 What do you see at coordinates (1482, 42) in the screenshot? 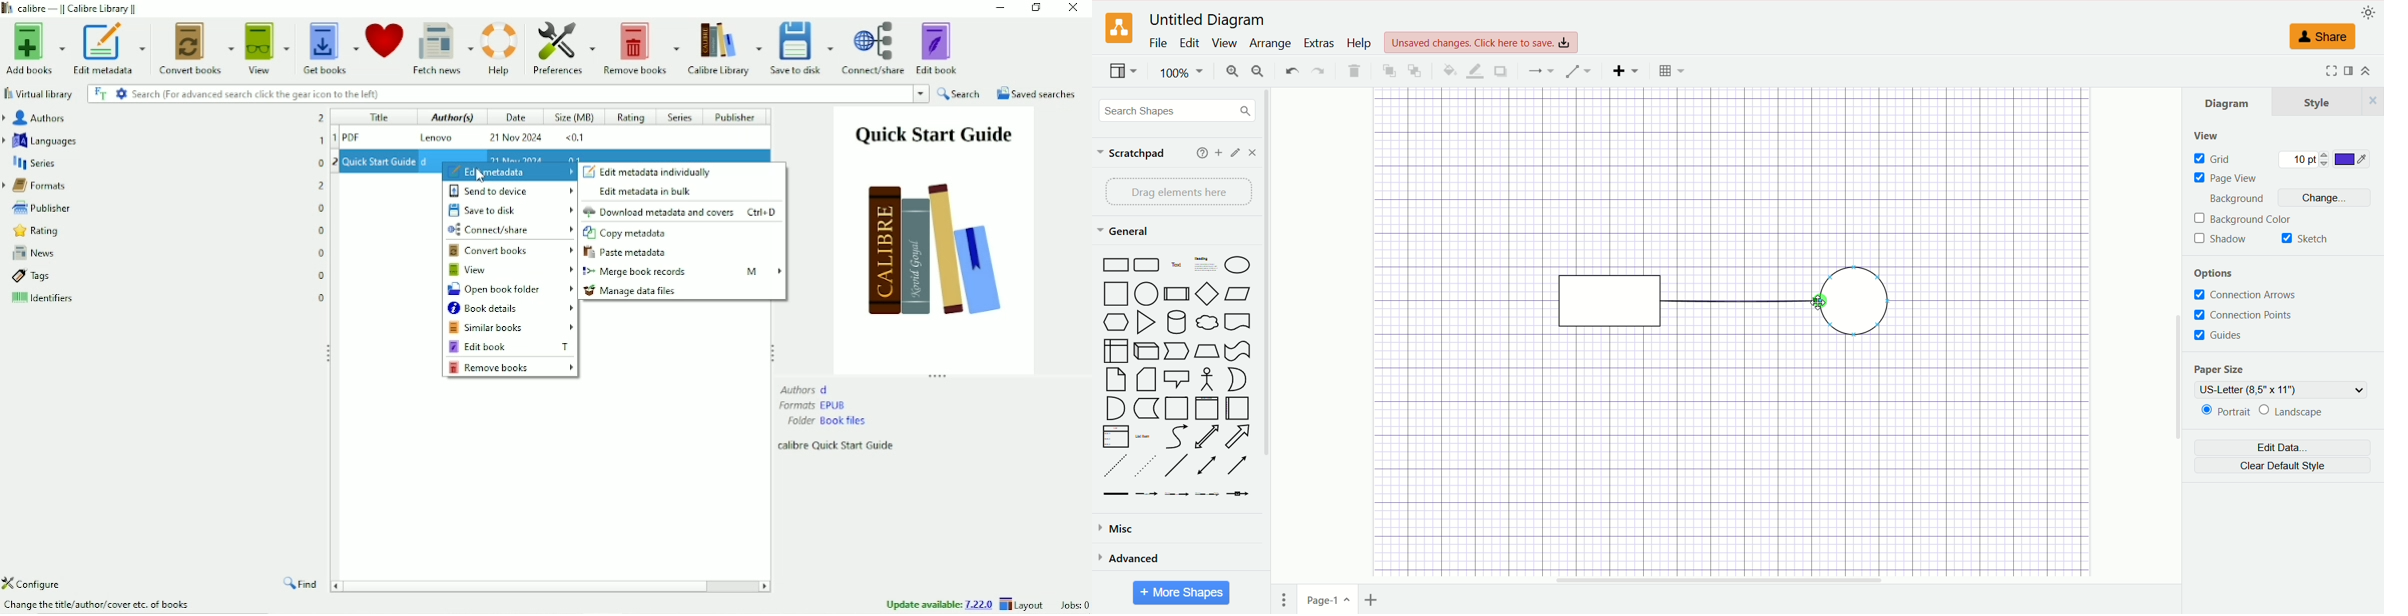
I see `Unsaved changes. Click here to save.` at bounding box center [1482, 42].